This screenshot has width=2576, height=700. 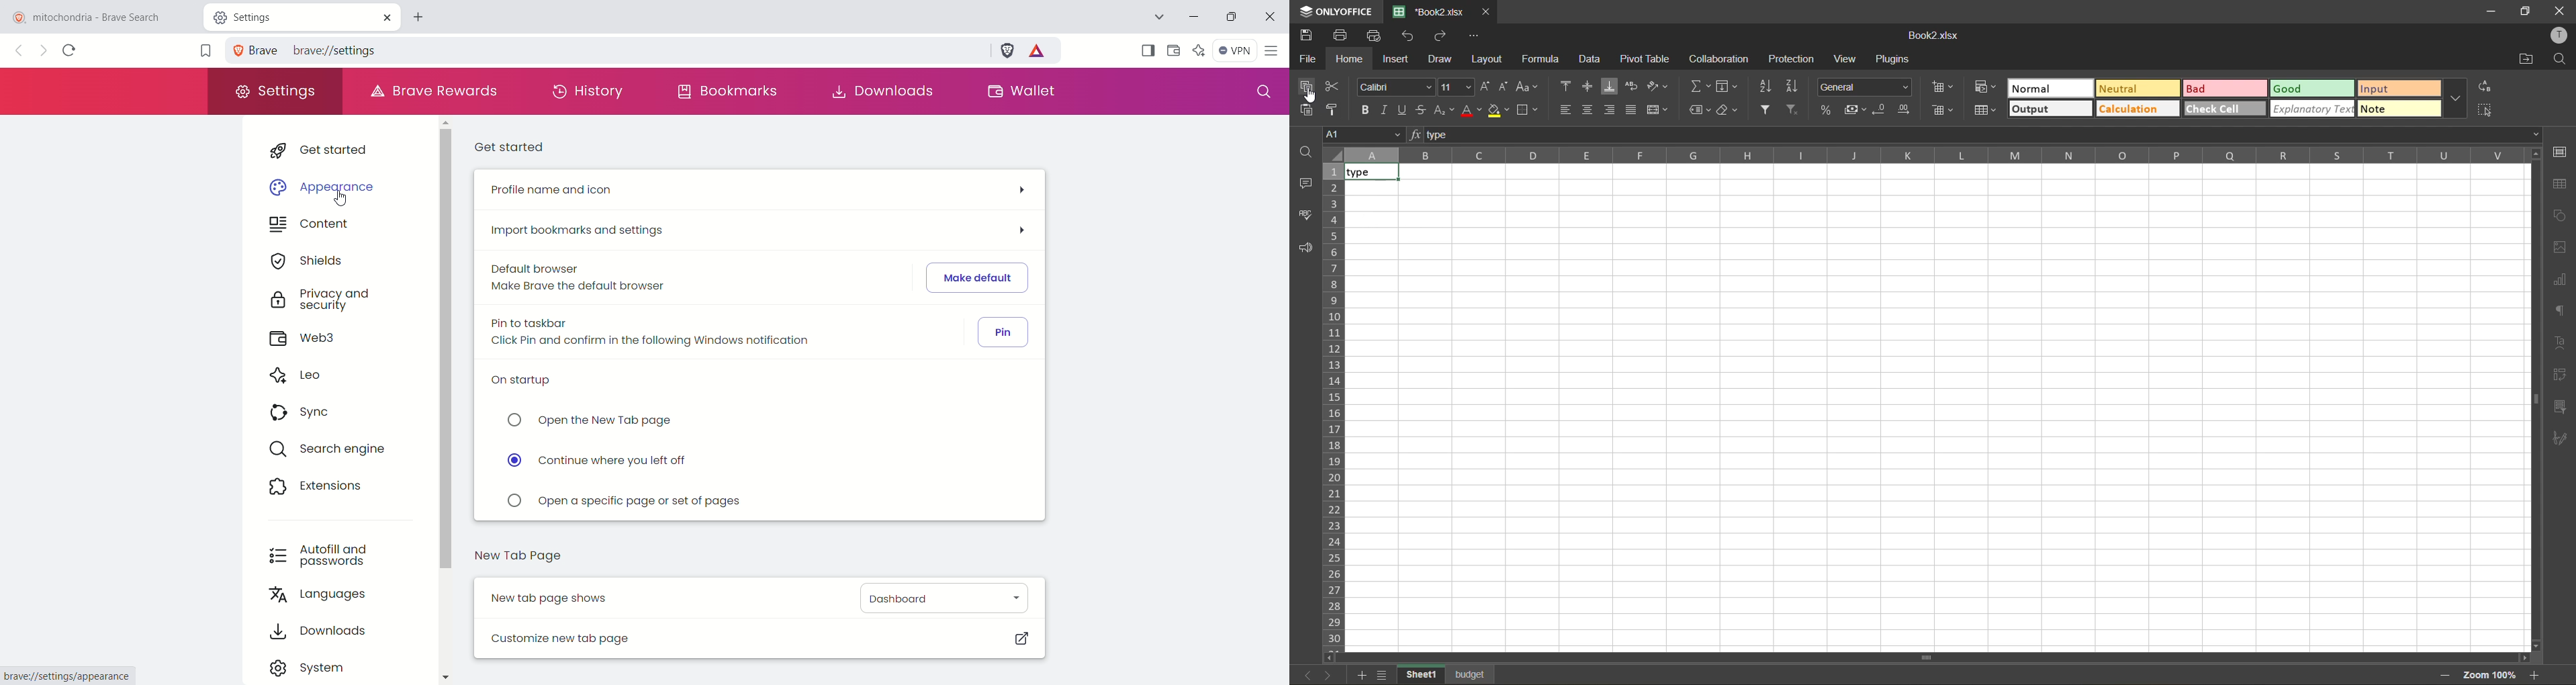 What do you see at coordinates (1728, 110) in the screenshot?
I see `clear` at bounding box center [1728, 110].